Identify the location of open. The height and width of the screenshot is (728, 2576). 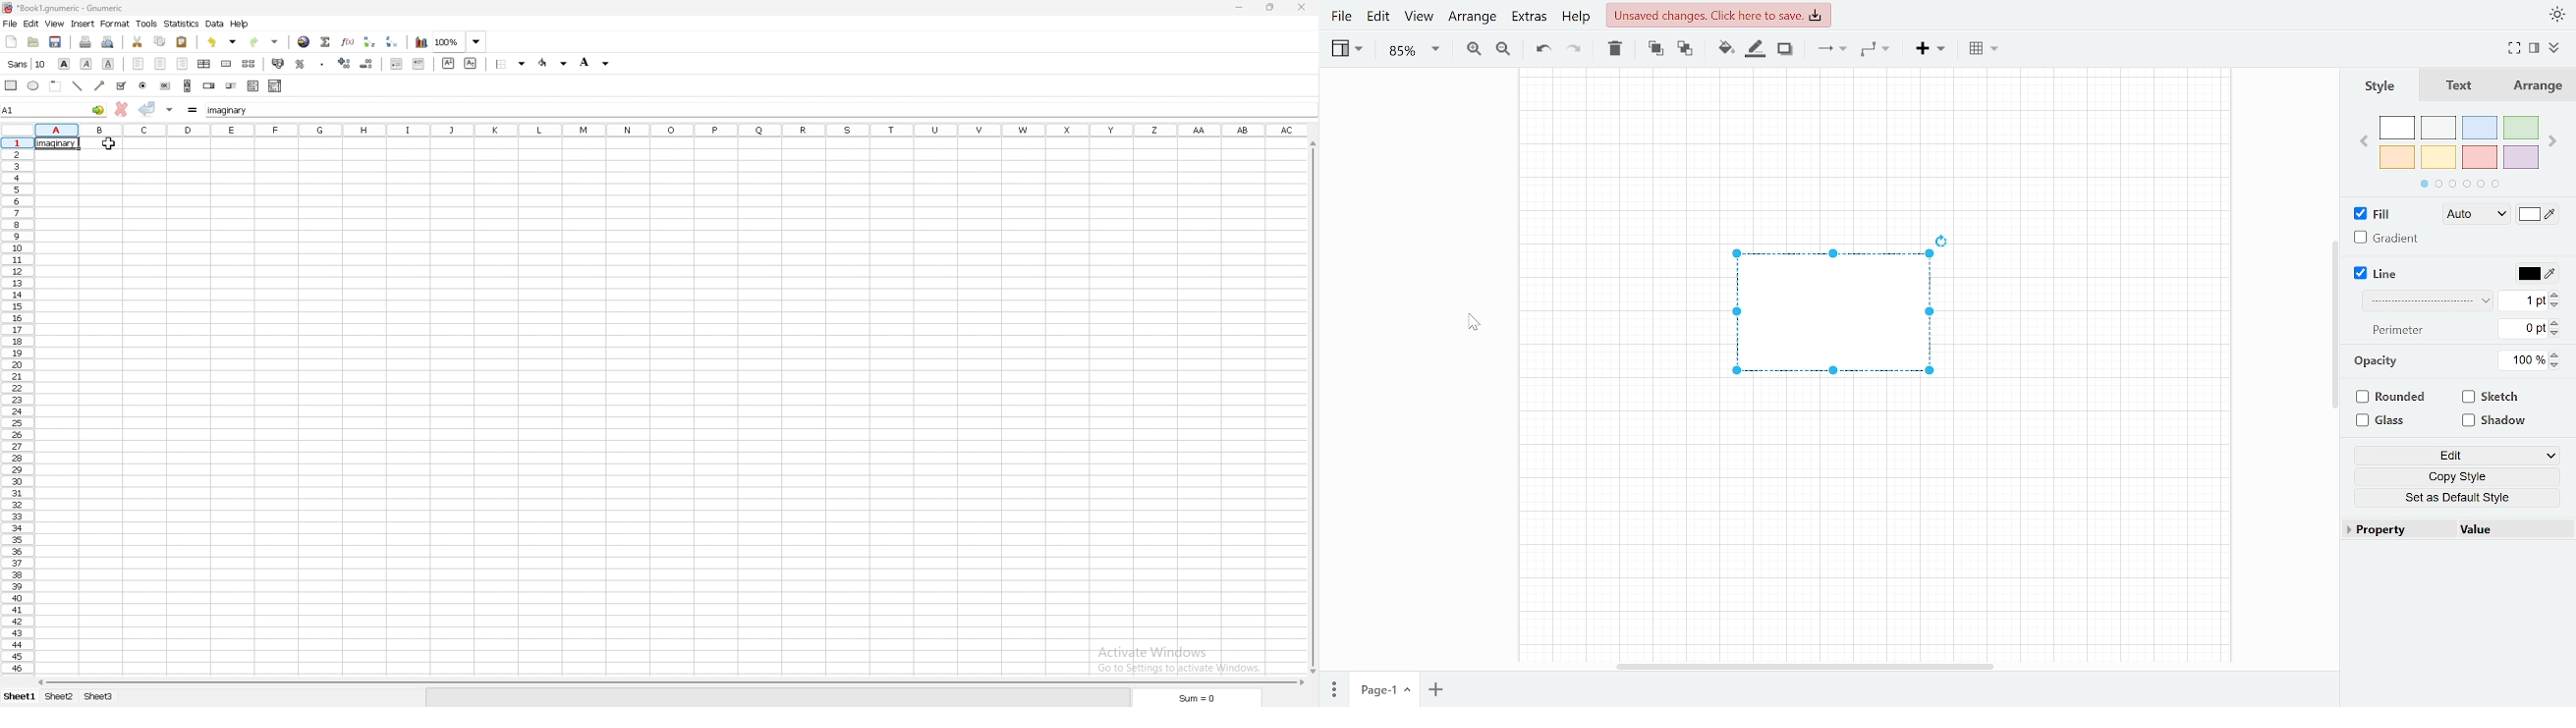
(32, 43).